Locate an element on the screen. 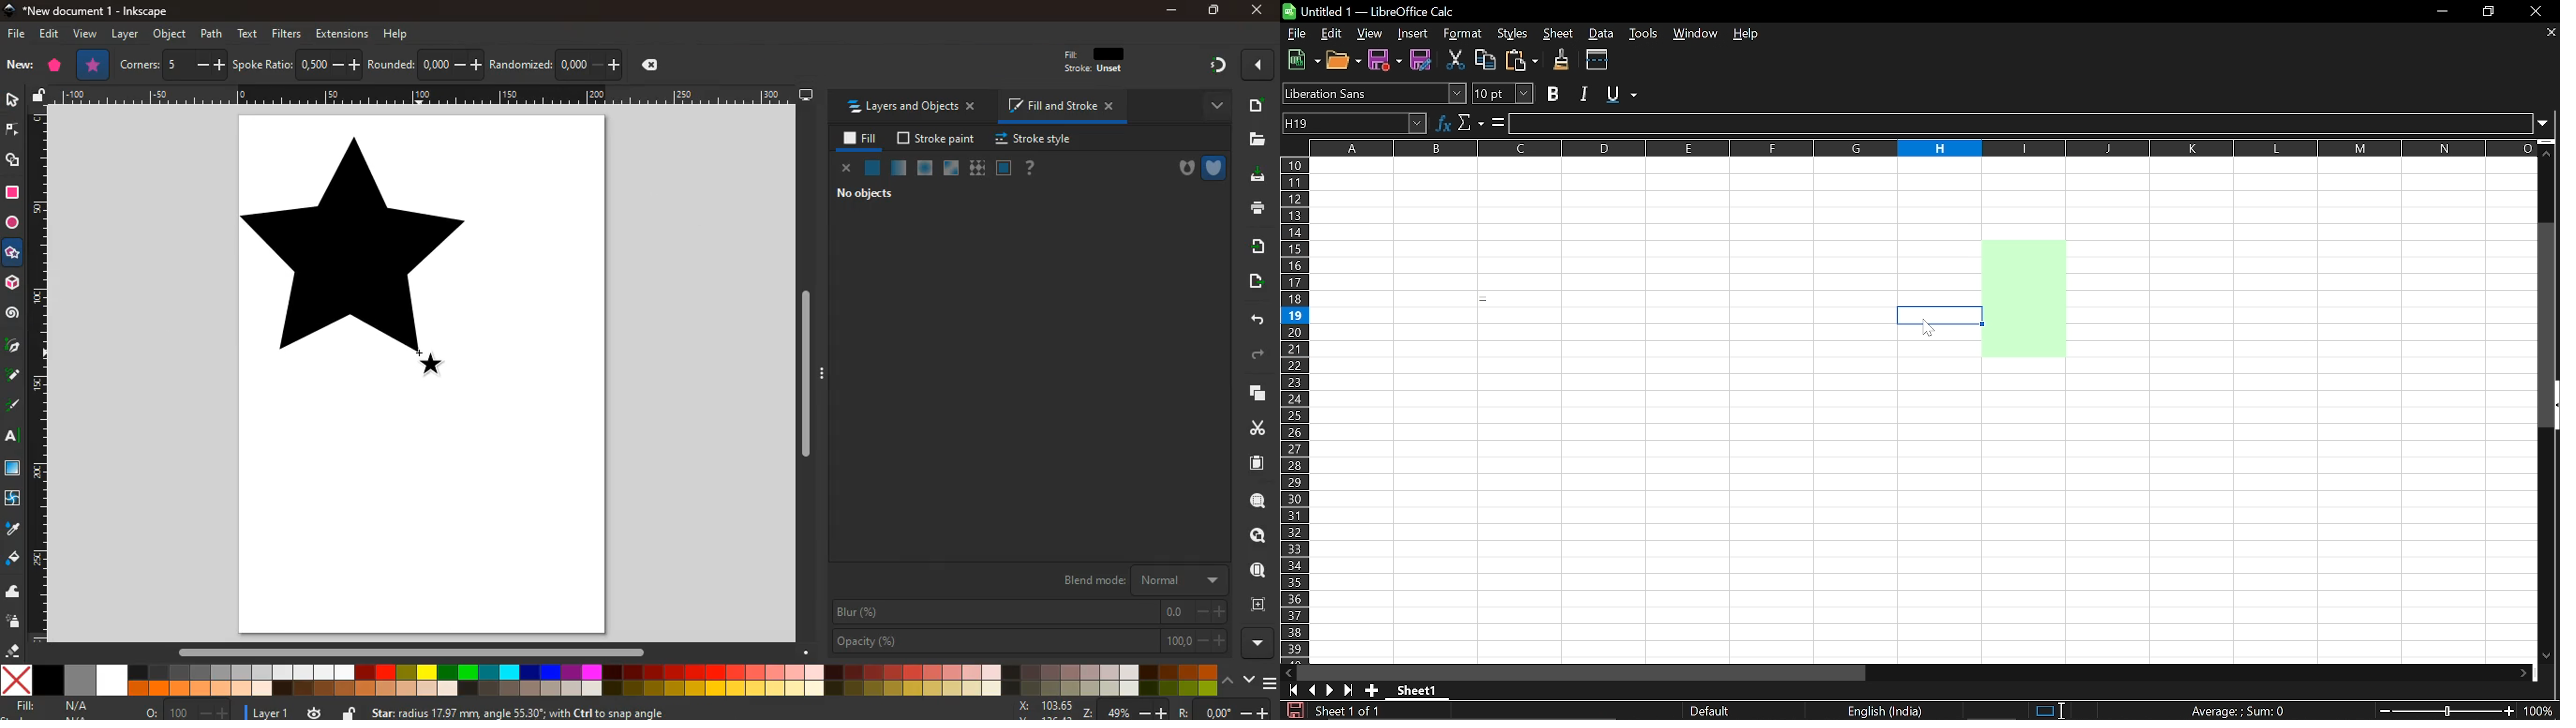 The image size is (2576, 728). help is located at coordinates (1036, 168).